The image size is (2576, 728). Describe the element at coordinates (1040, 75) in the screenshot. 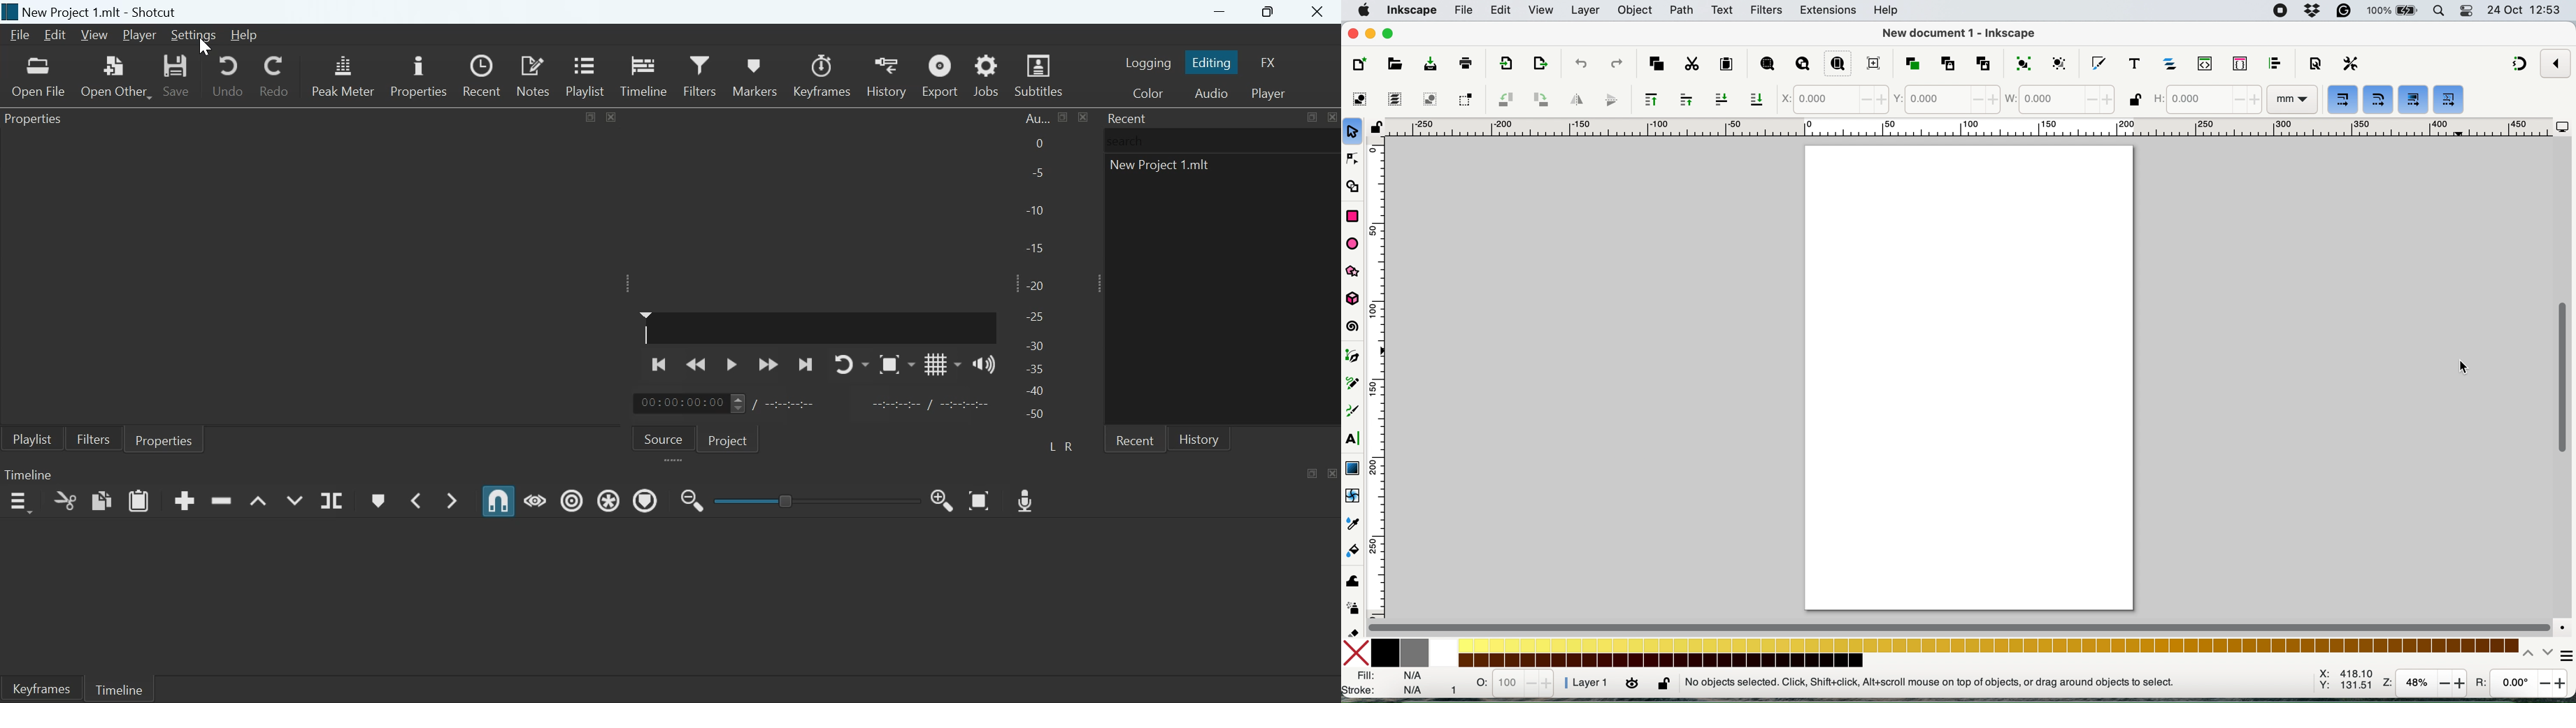

I see `Subtitles` at that location.